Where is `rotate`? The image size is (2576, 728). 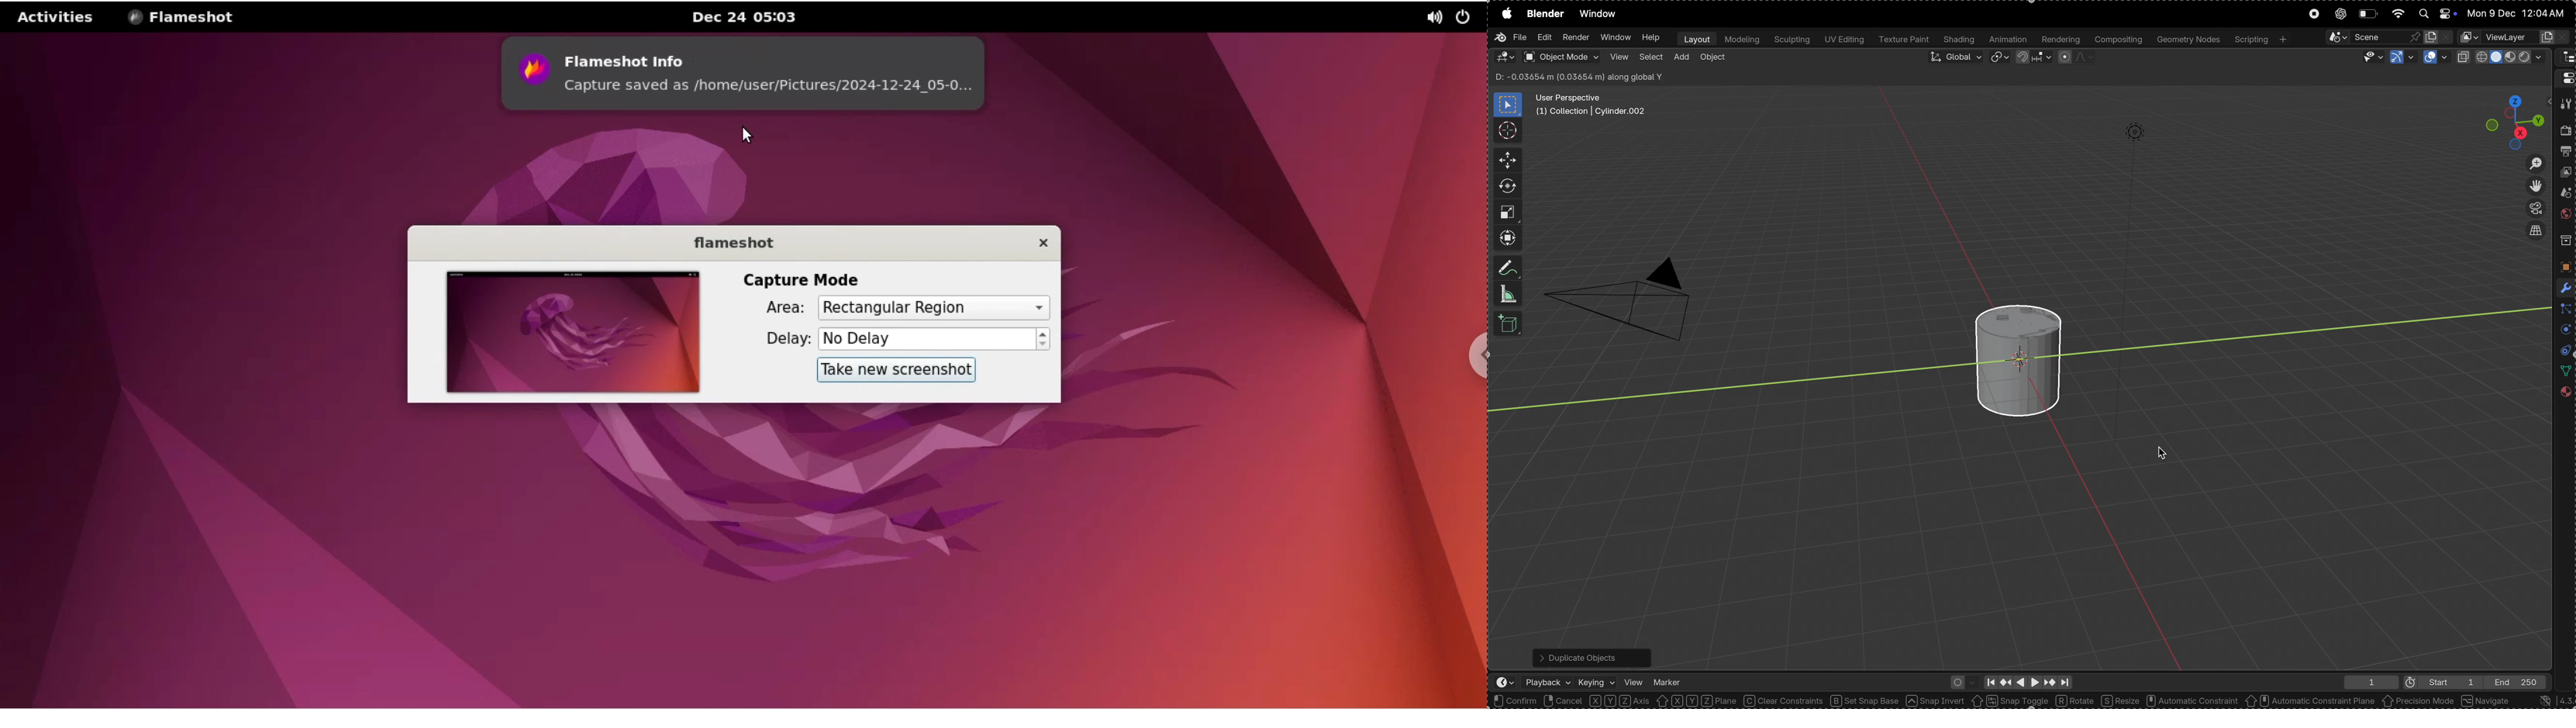
rotate is located at coordinates (2076, 700).